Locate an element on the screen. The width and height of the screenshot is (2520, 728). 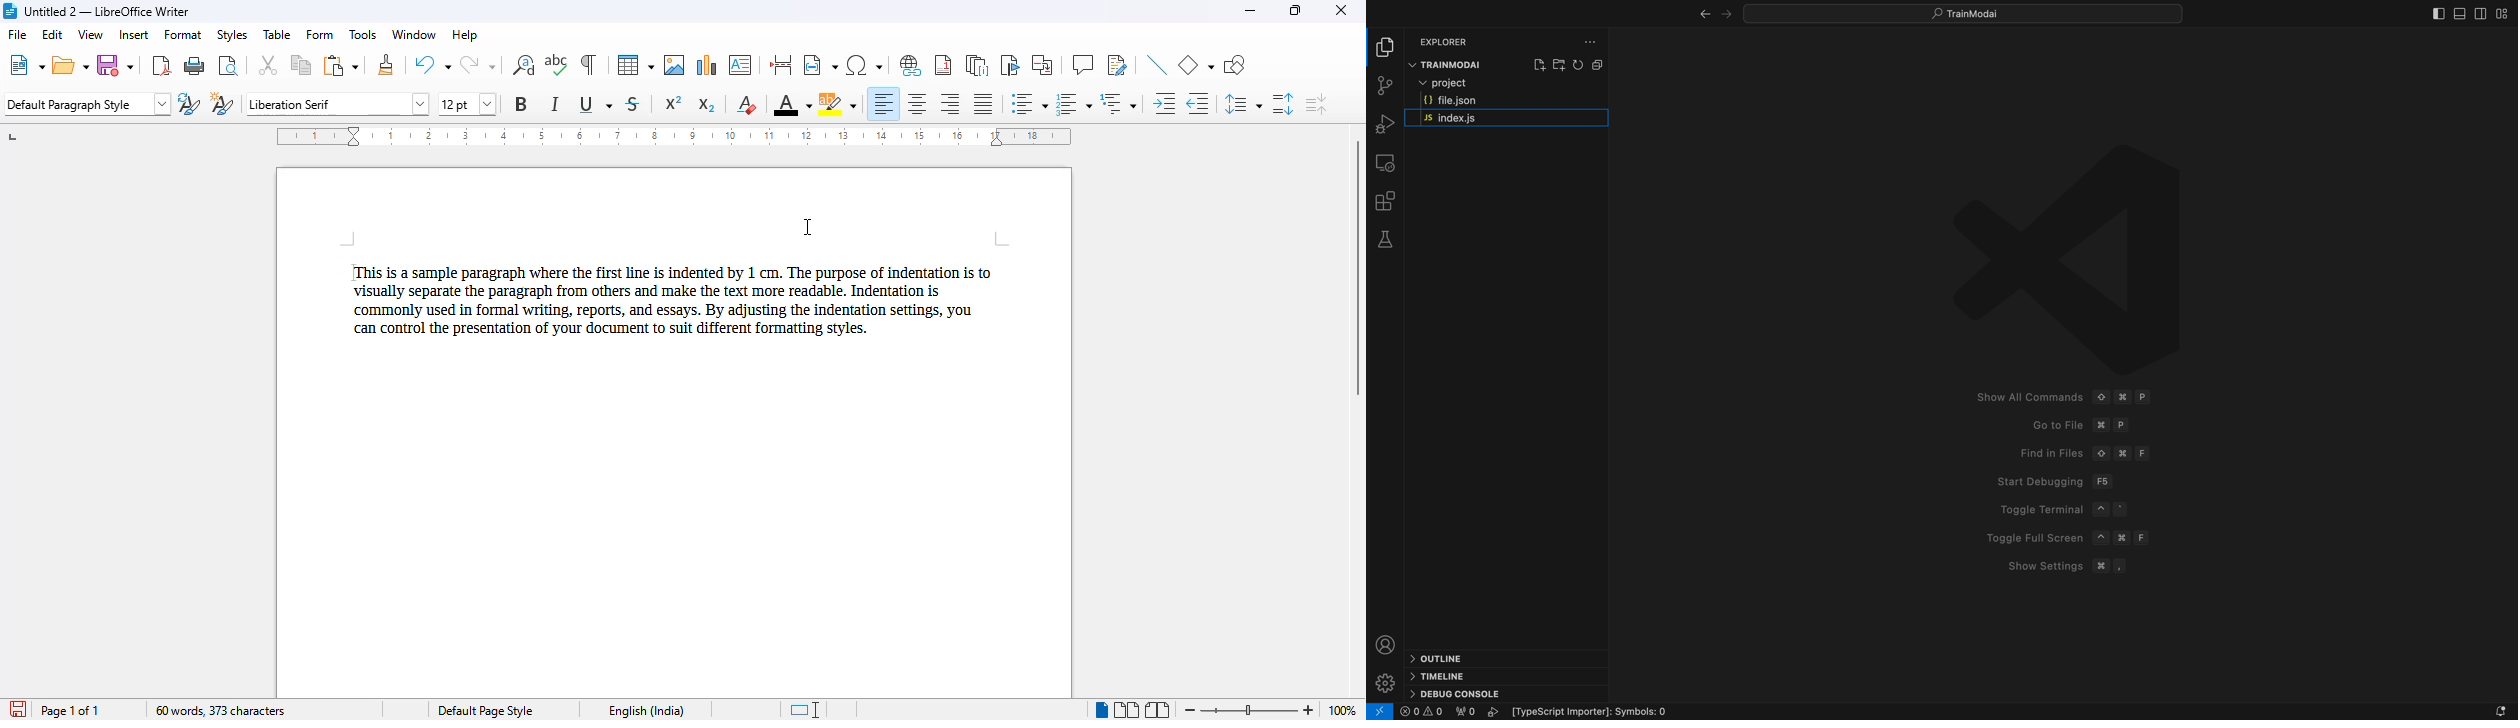
insert chart is located at coordinates (708, 65).